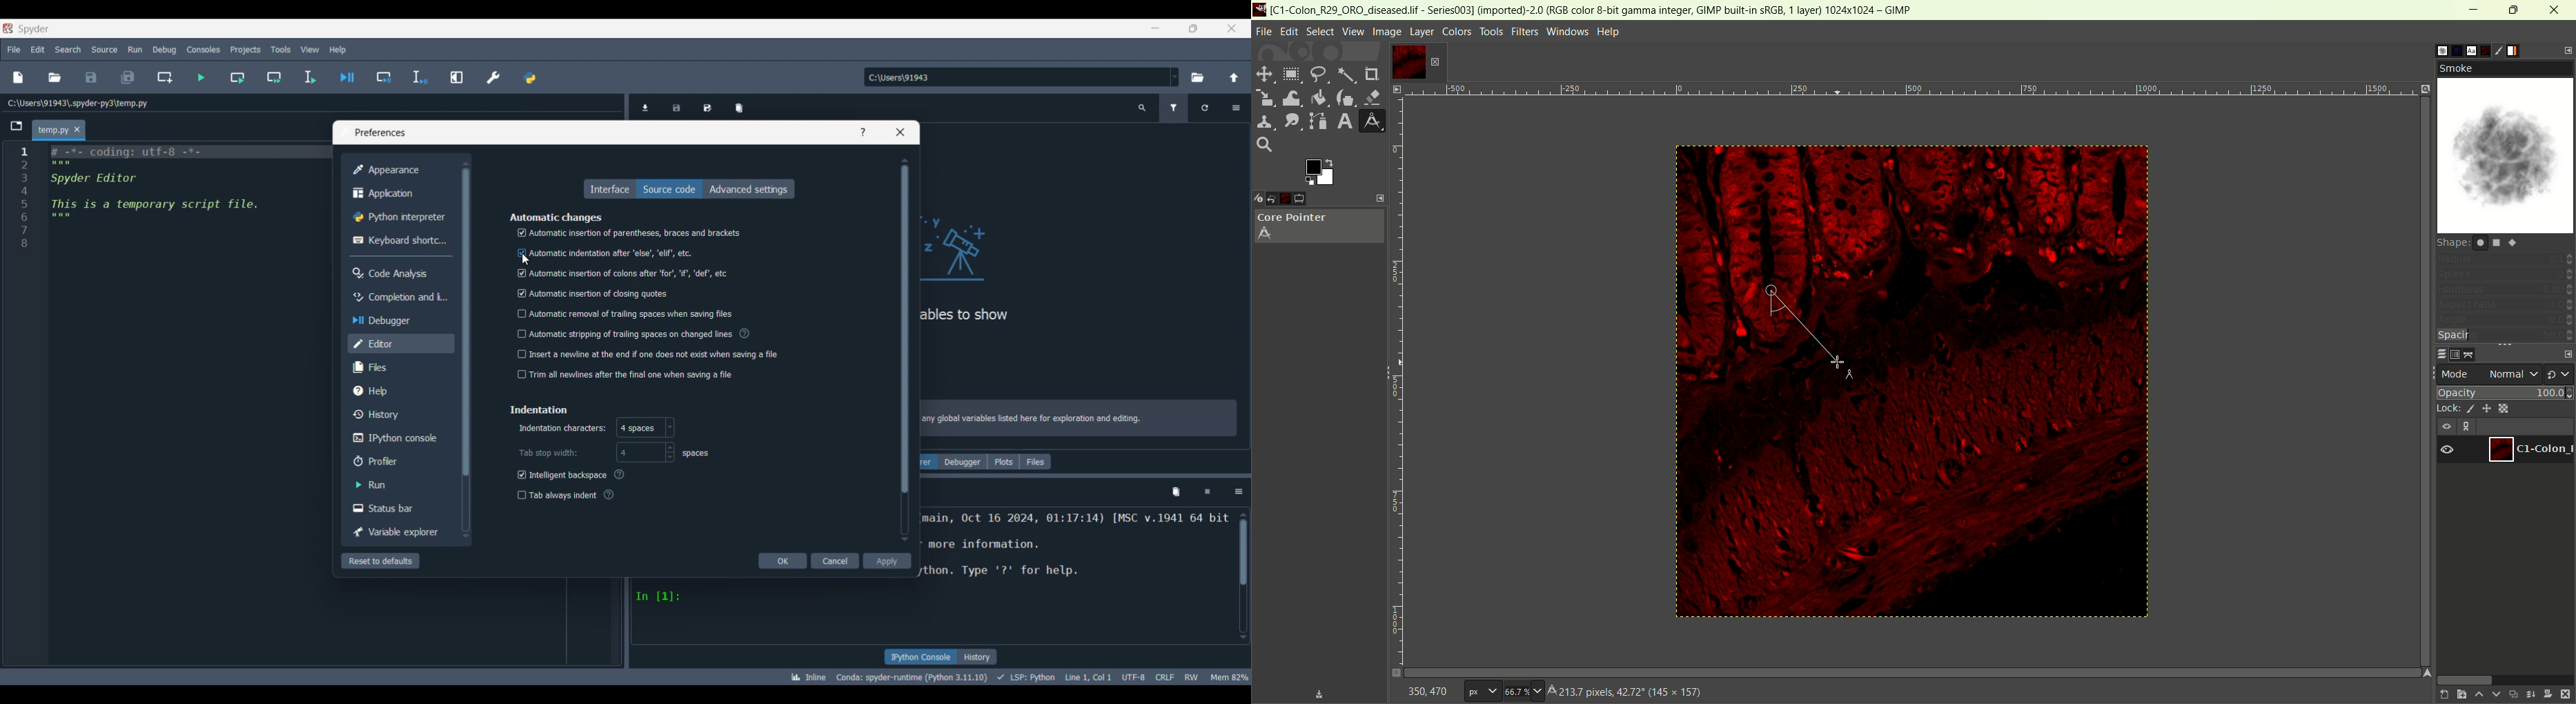 The height and width of the screenshot is (728, 2576). Describe the element at coordinates (628, 233) in the screenshot. I see `Automatic insertion of parentheses, braces and brackets` at that location.